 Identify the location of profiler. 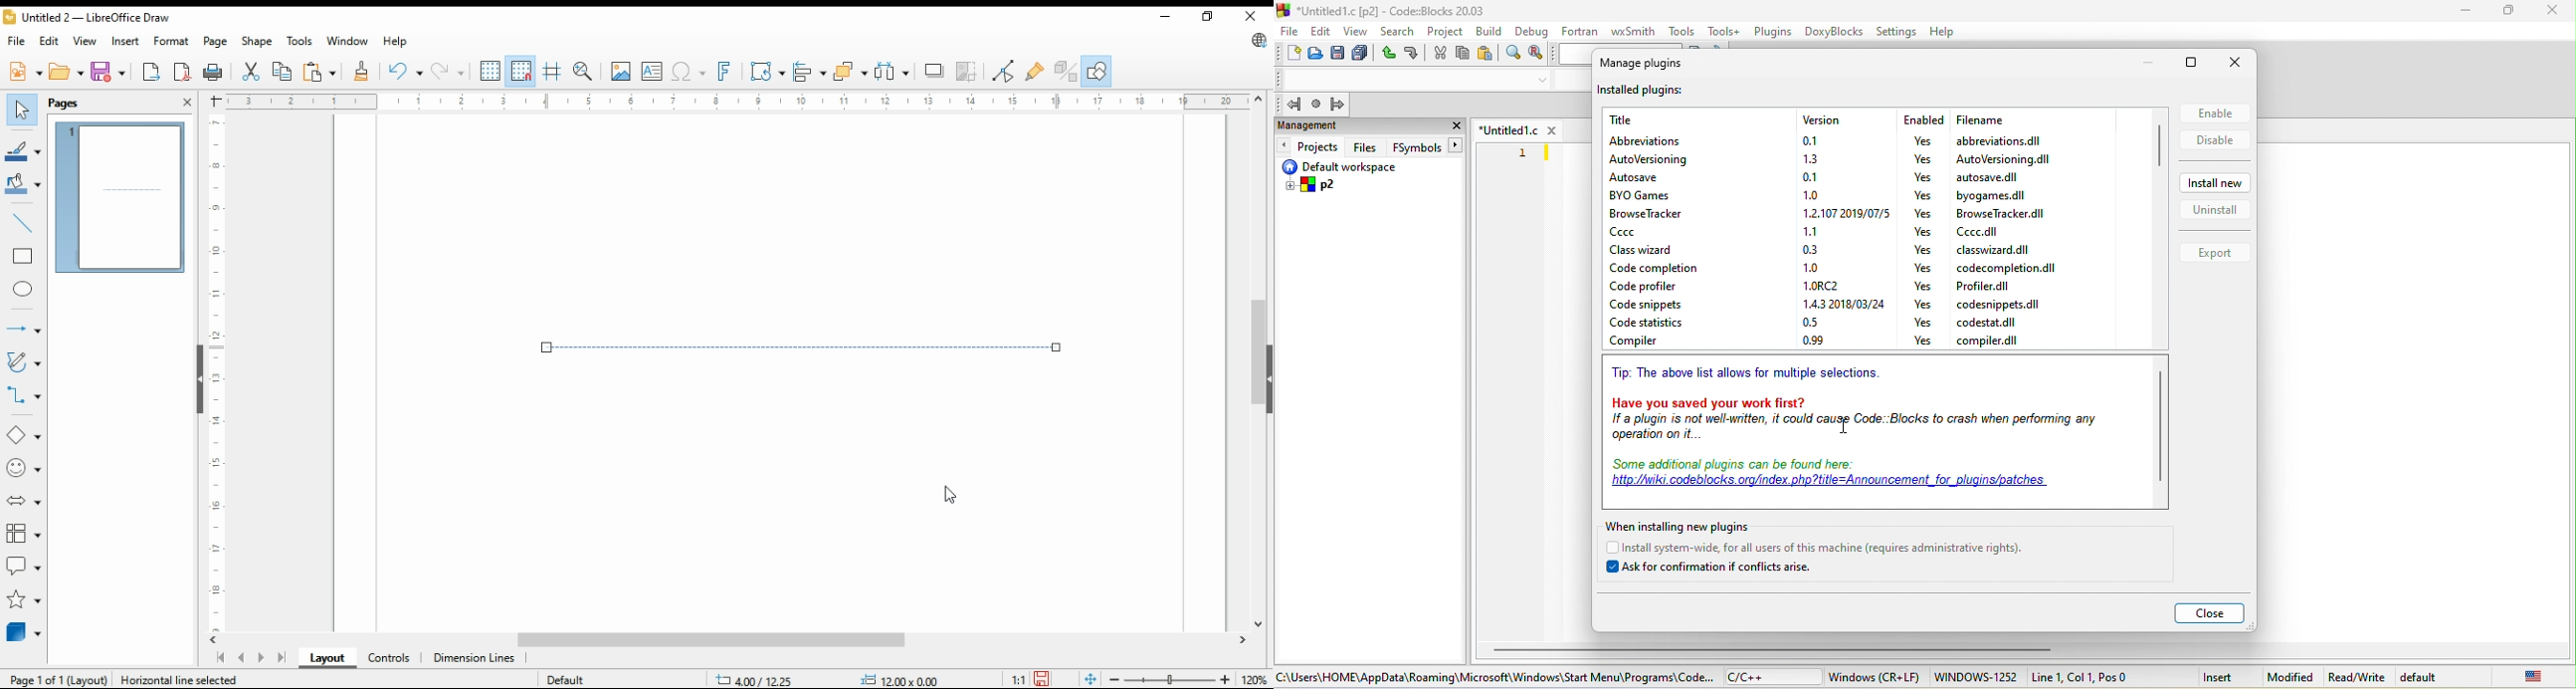
(1988, 287).